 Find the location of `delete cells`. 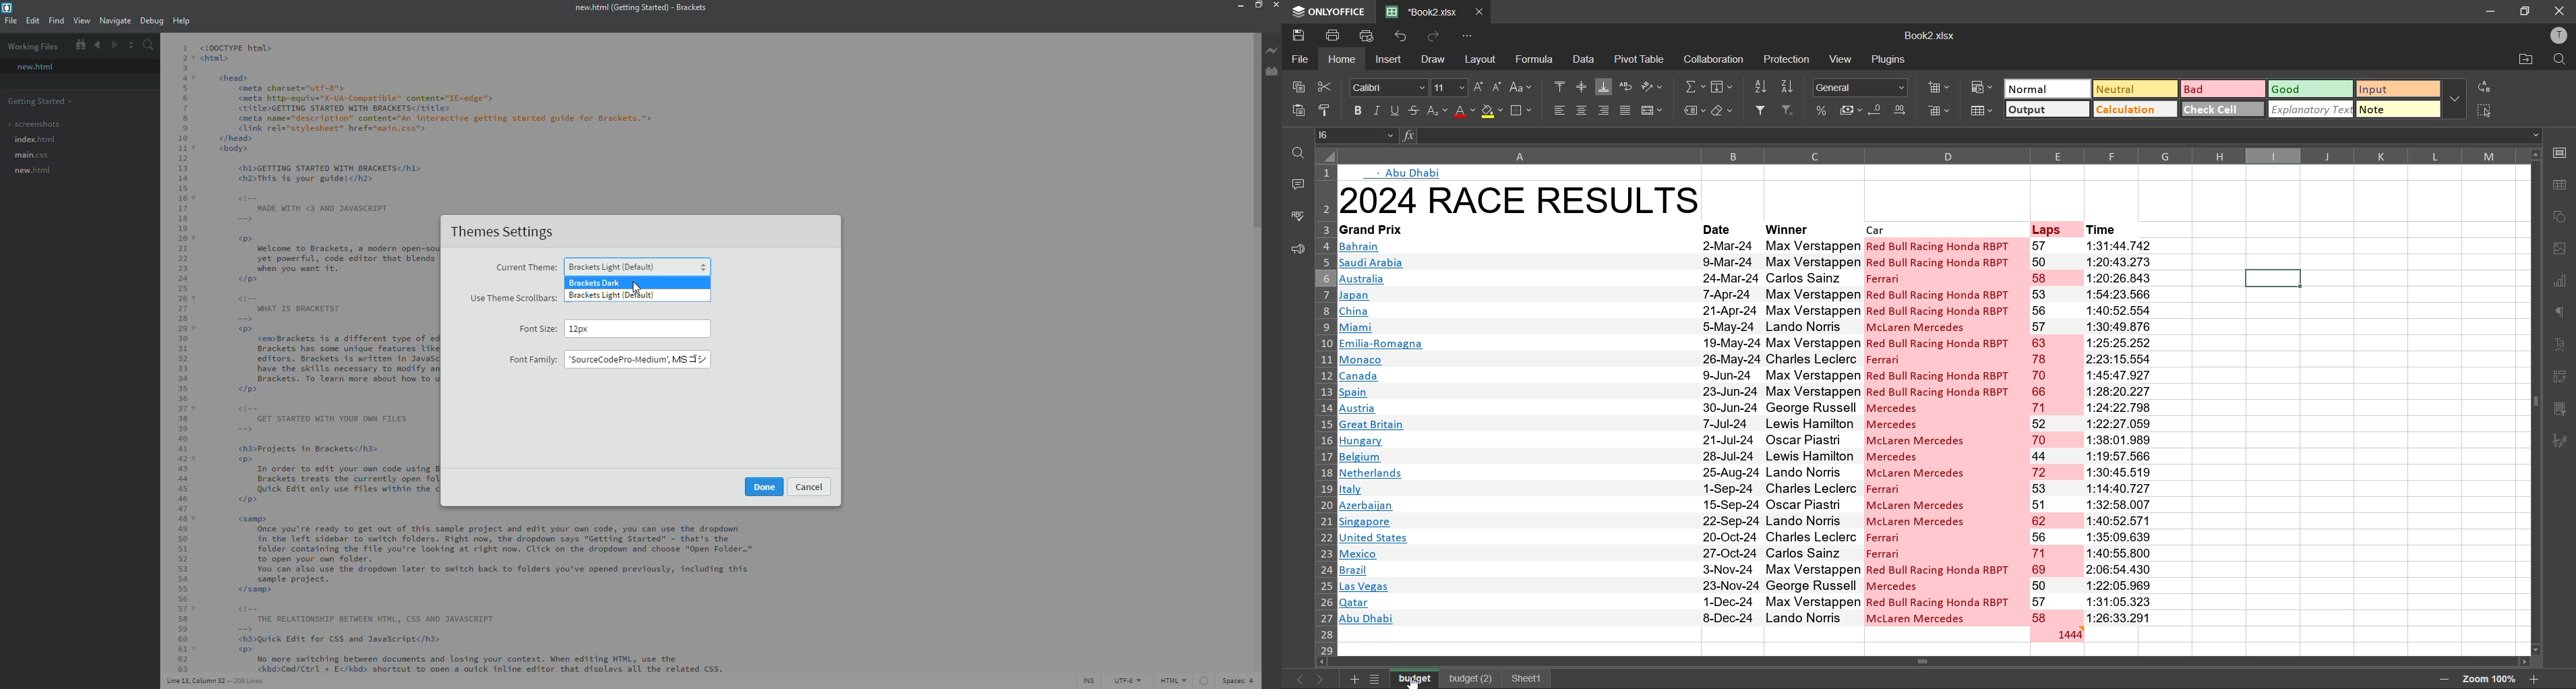

delete cells is located at coordinates (1940, 112).